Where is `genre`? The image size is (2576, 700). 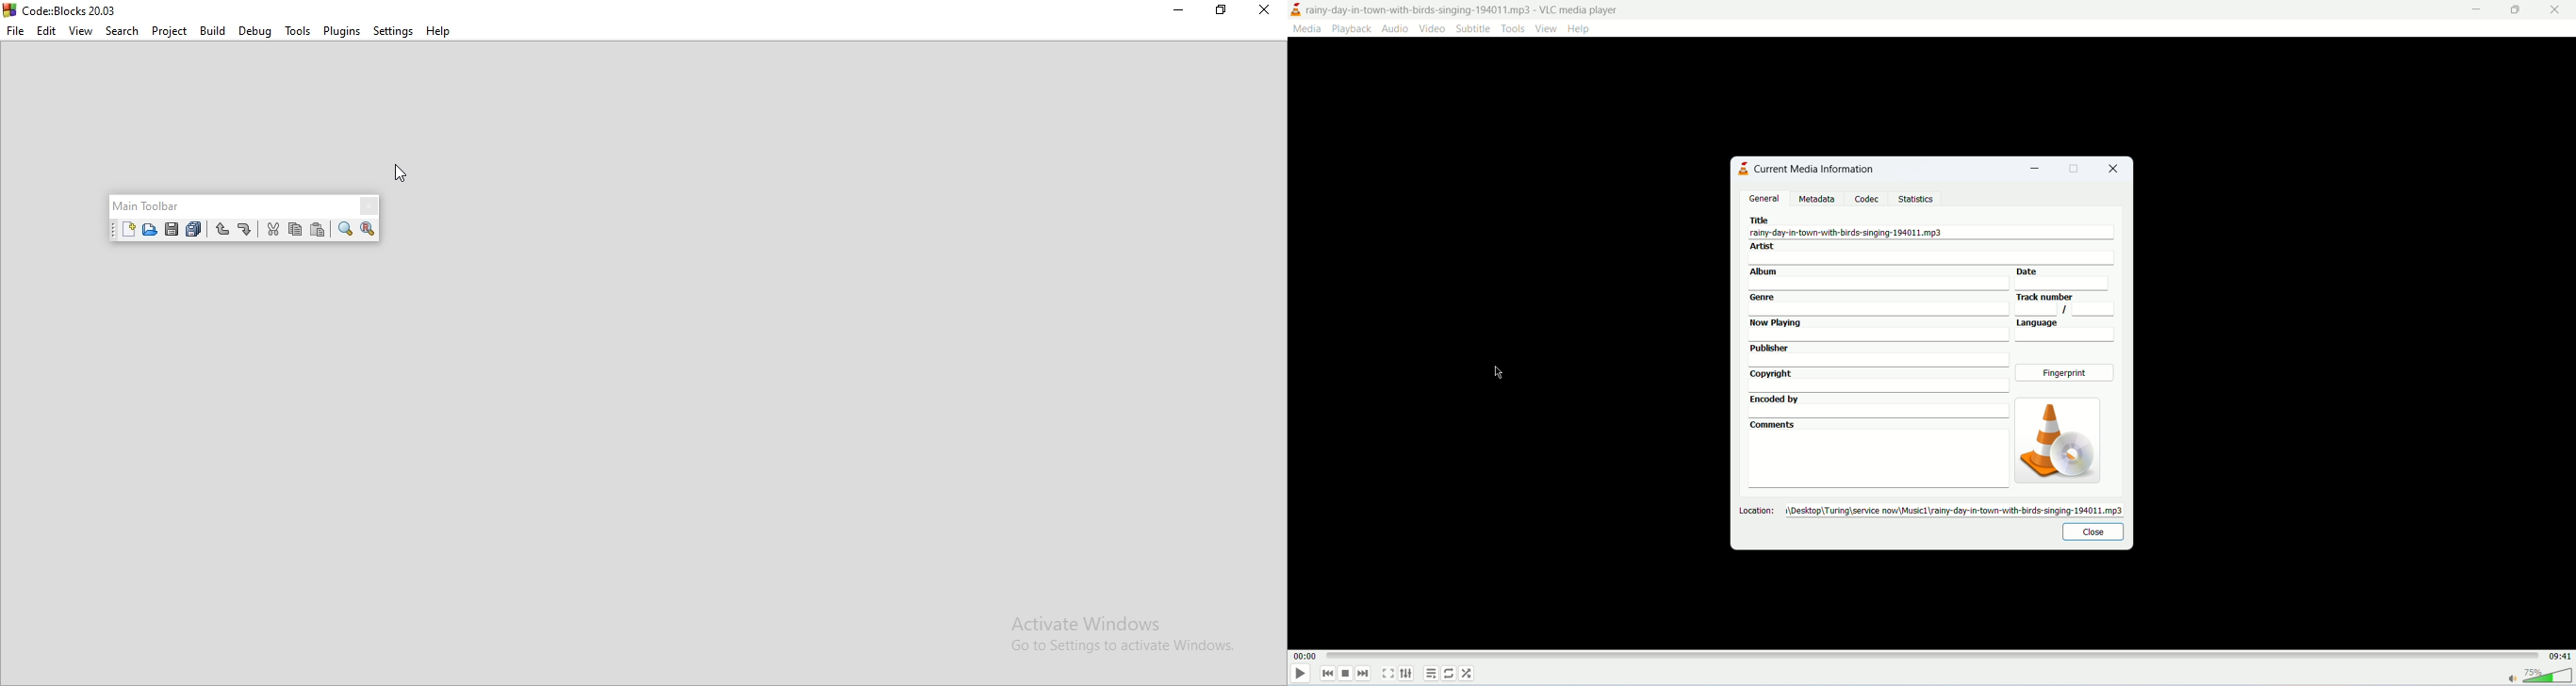 genre is located at coordinates (1881, 305).